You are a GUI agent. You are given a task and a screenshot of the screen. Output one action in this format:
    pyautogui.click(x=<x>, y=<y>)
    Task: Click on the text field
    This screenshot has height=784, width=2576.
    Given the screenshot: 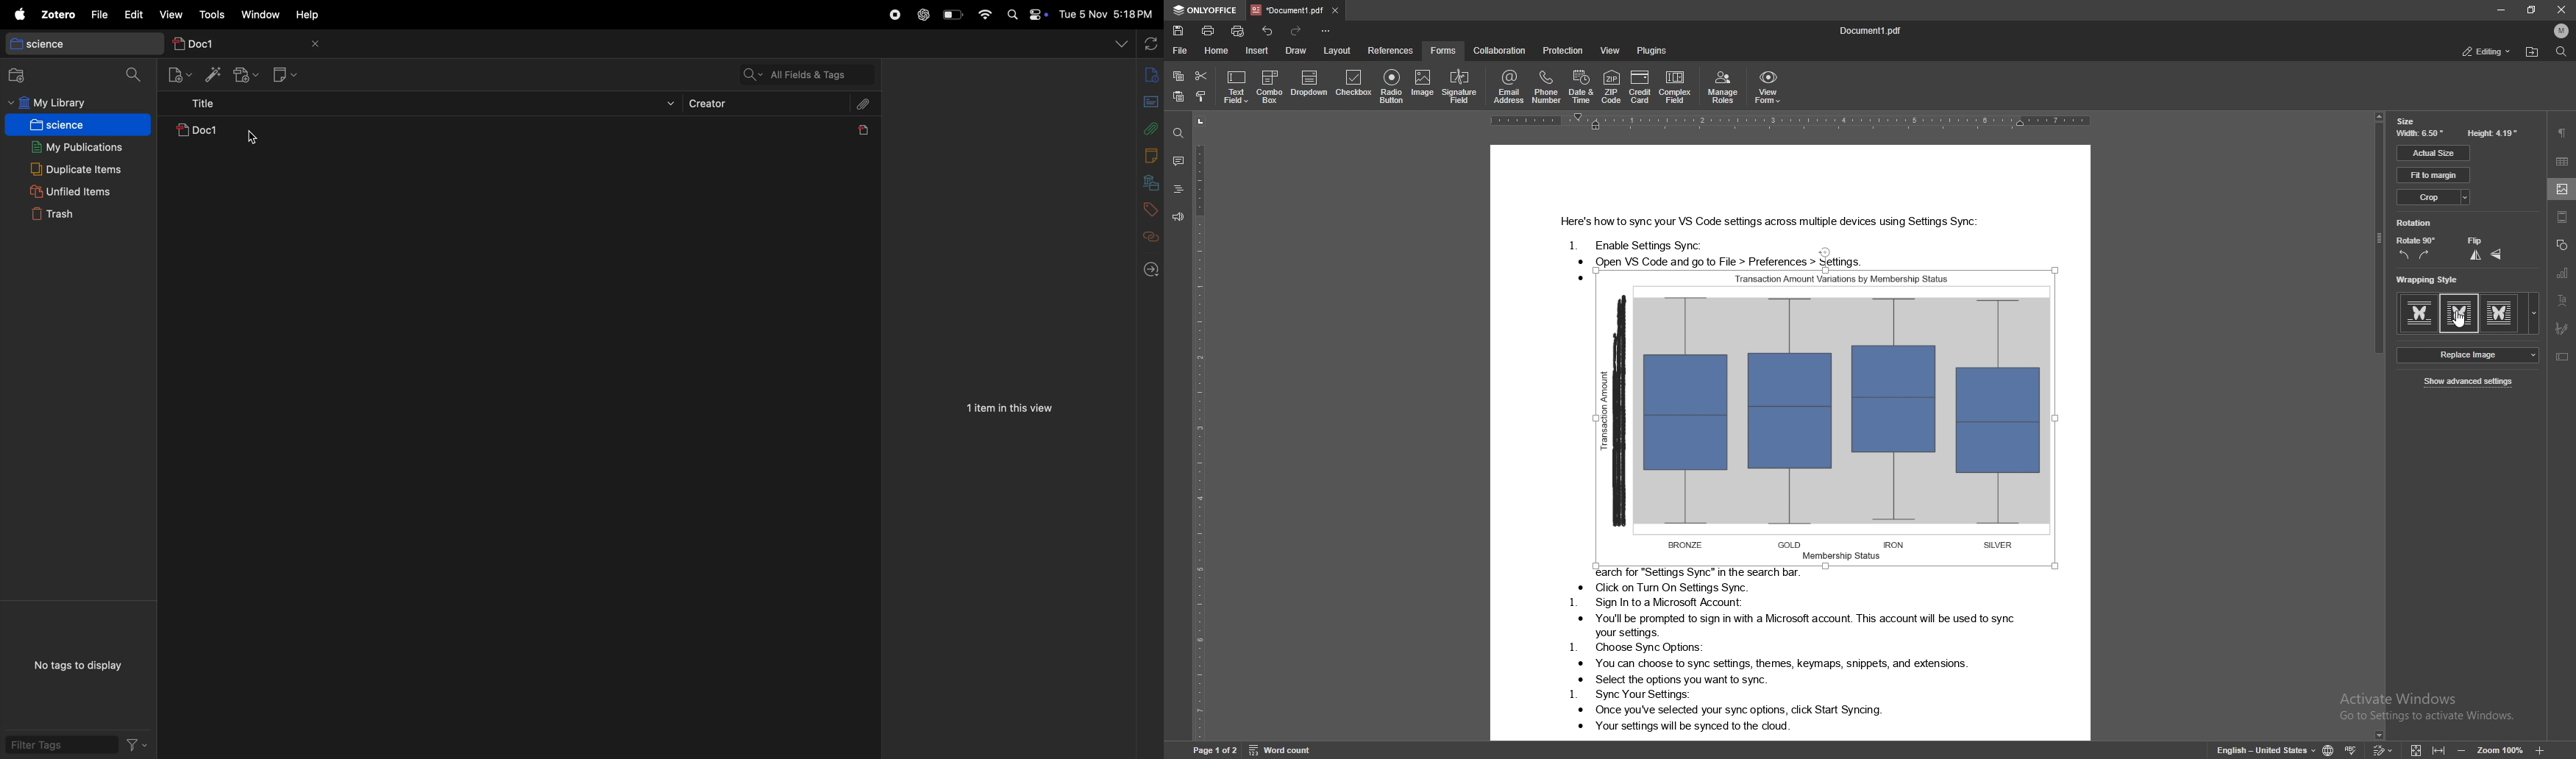 What is the action you would take?
    pyautogui.click(x=1237, y=87)
    